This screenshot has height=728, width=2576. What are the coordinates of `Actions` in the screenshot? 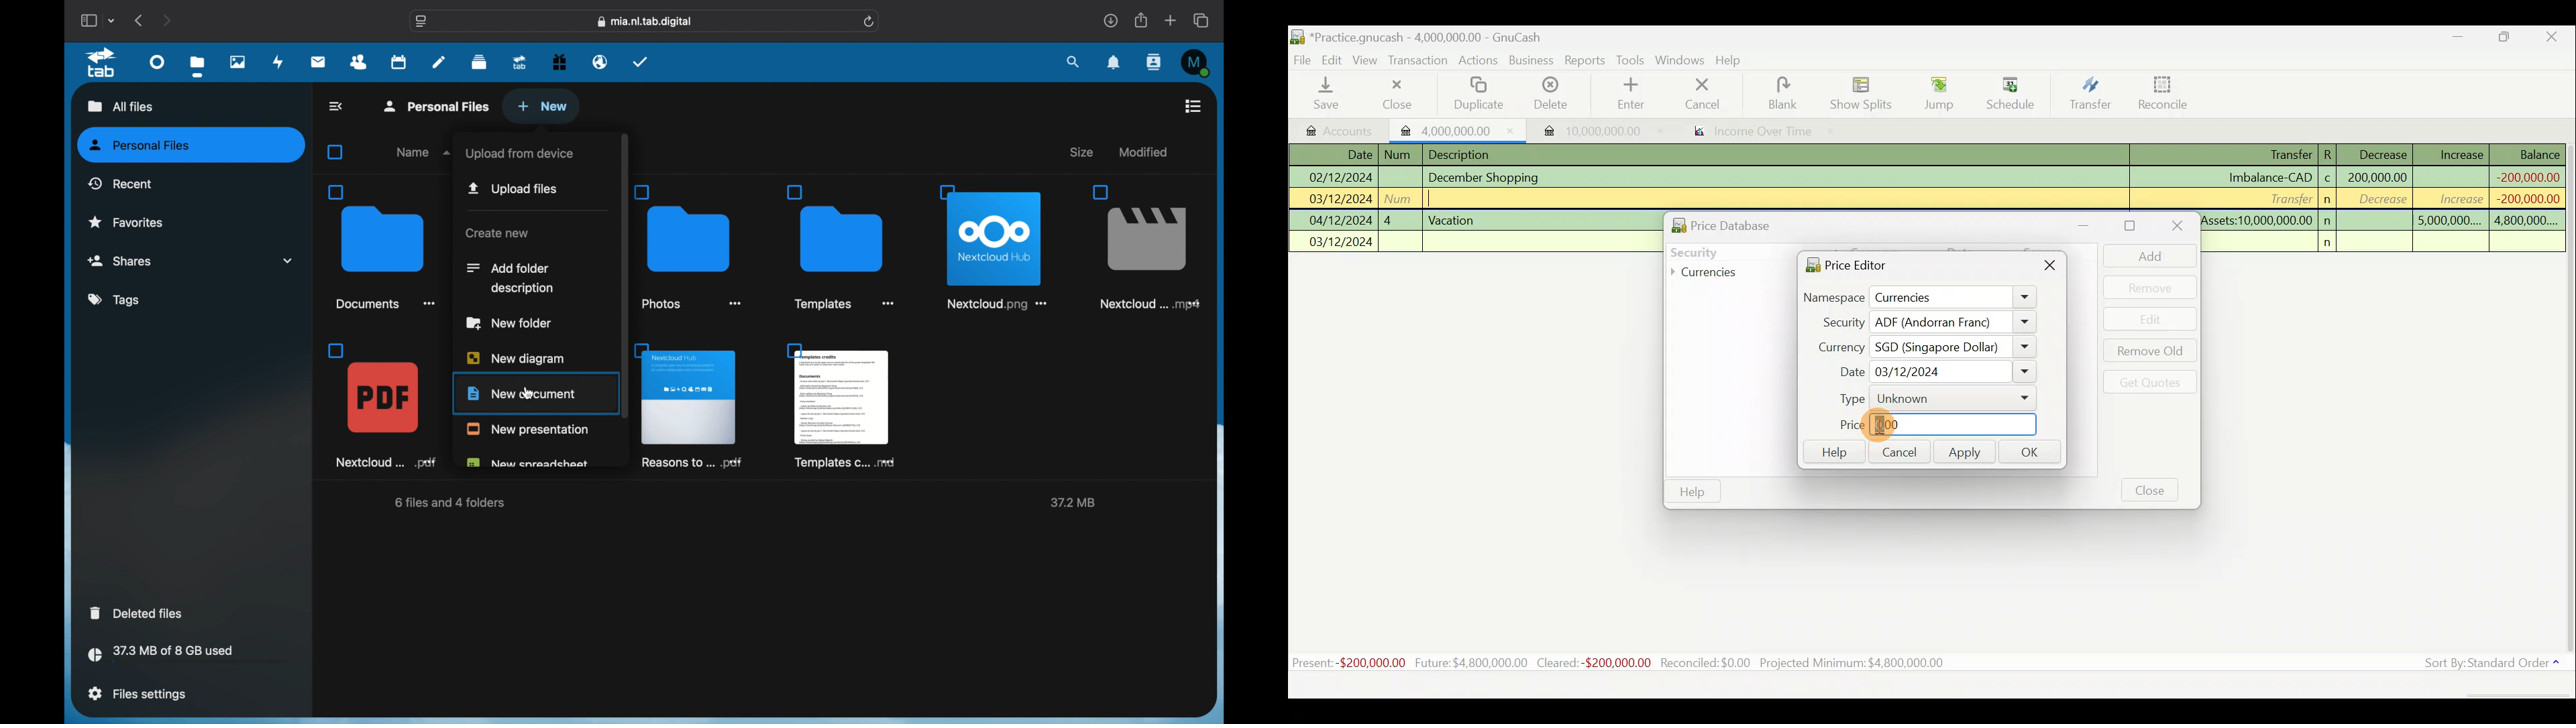 It's located at (1480, 61).